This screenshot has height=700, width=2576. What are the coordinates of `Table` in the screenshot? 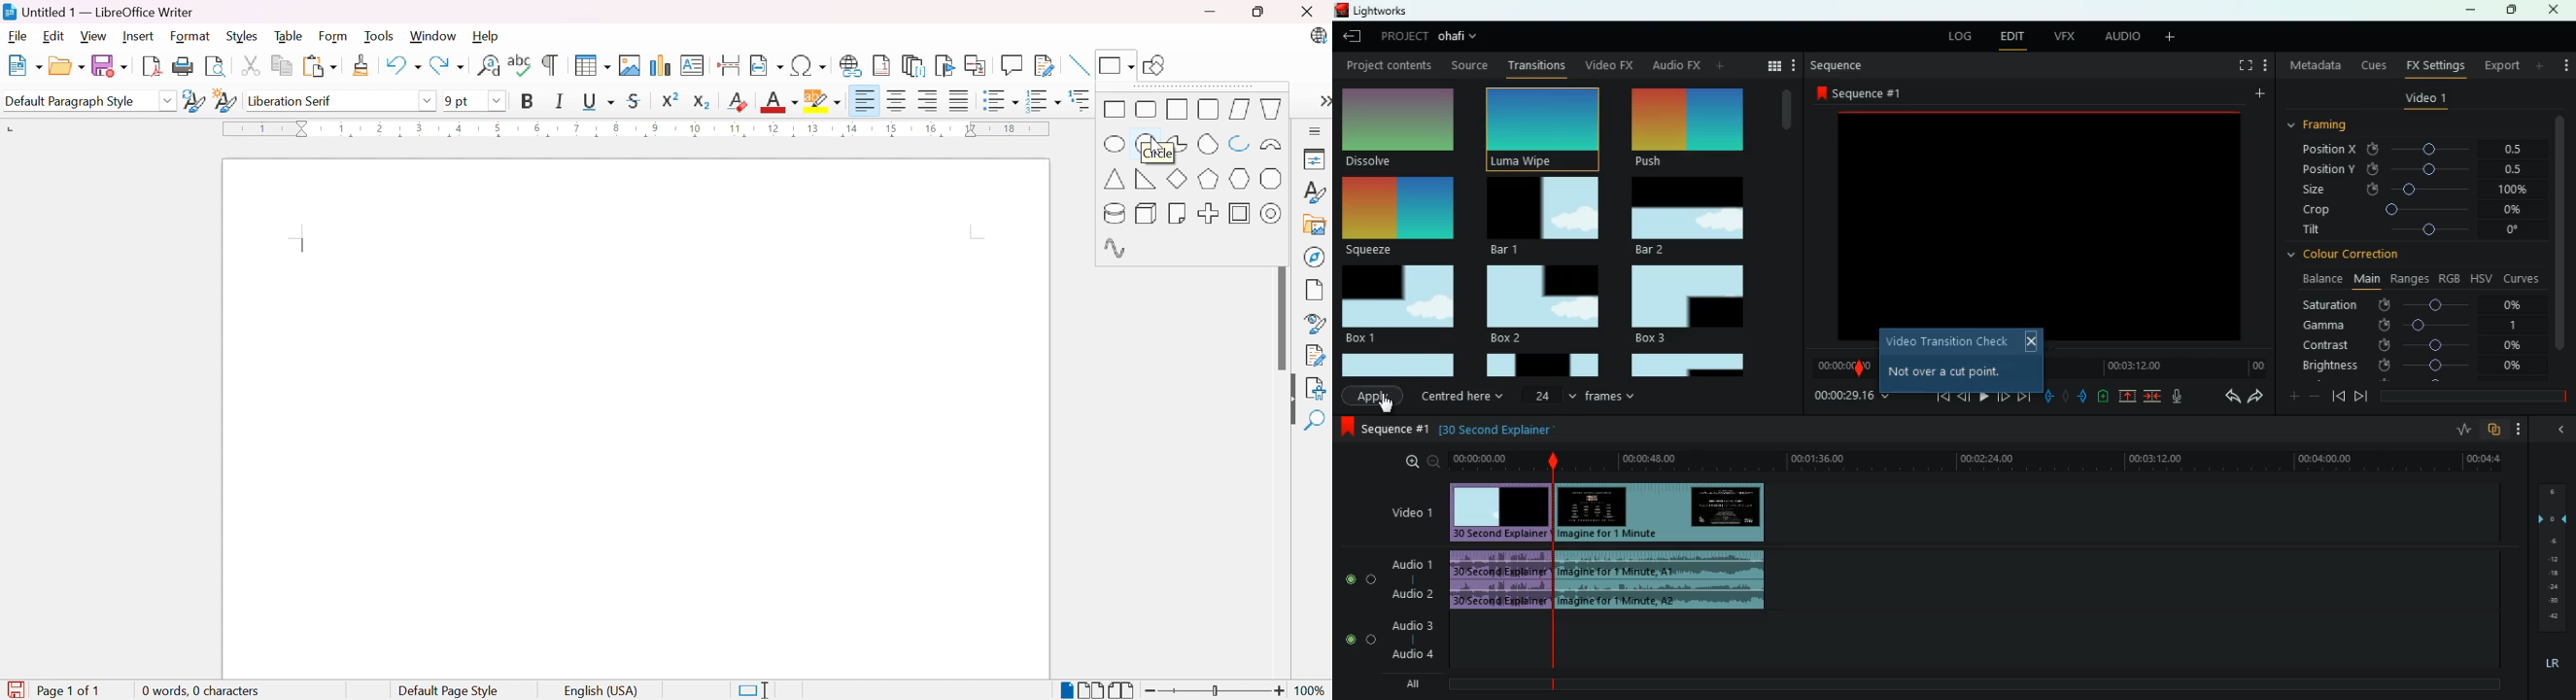 It's located at (290, 35).